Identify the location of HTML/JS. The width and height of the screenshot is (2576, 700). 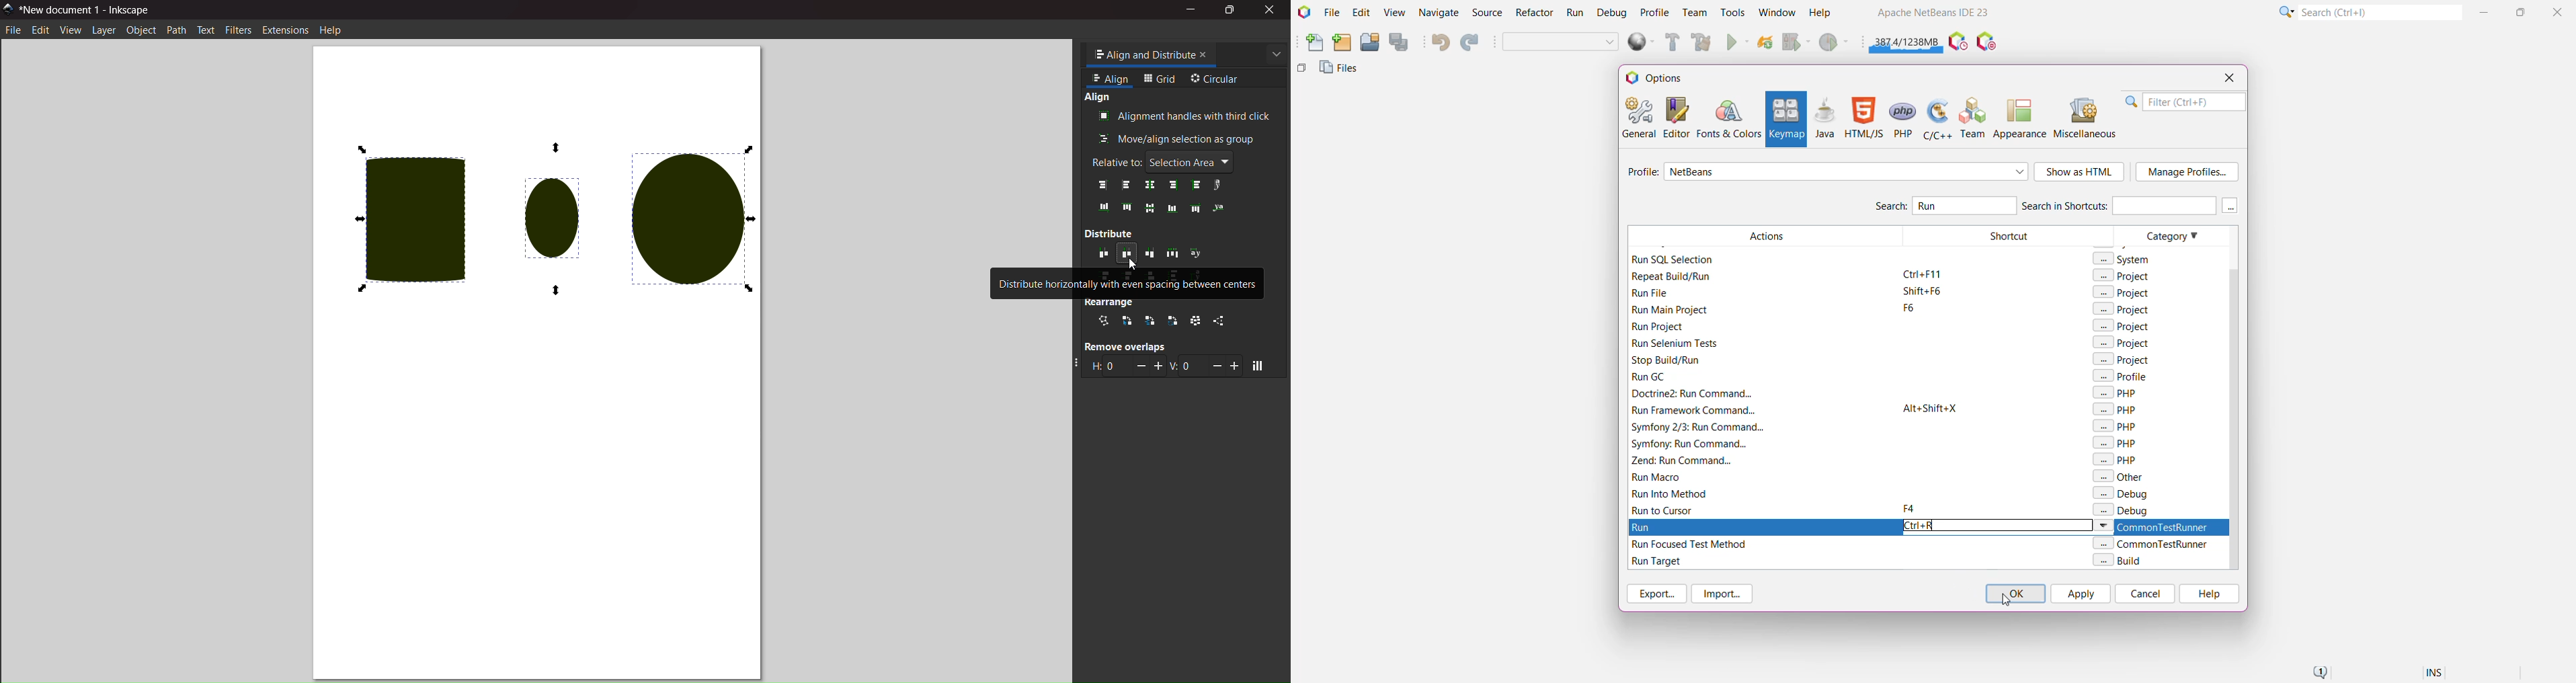
(1863, 118).